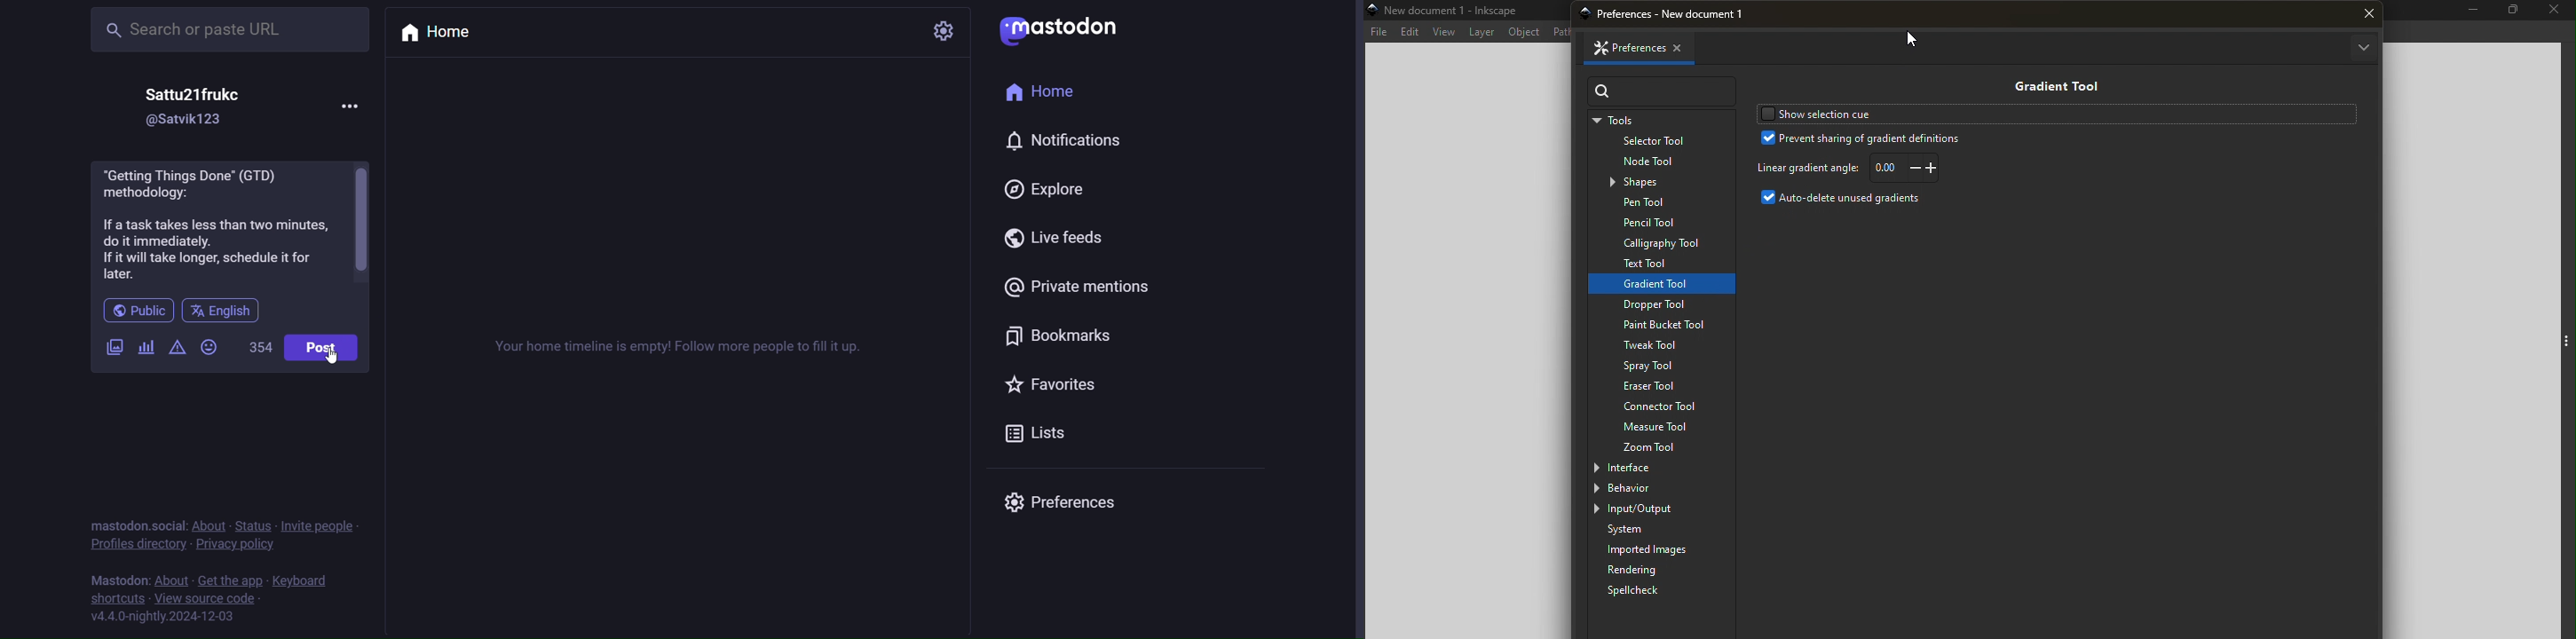 Image resolution: width=2576 pixels, height=644 pixels. Describe the element at coordinates (2511, 12) in the screenshot. I see `Maximize` at that location.